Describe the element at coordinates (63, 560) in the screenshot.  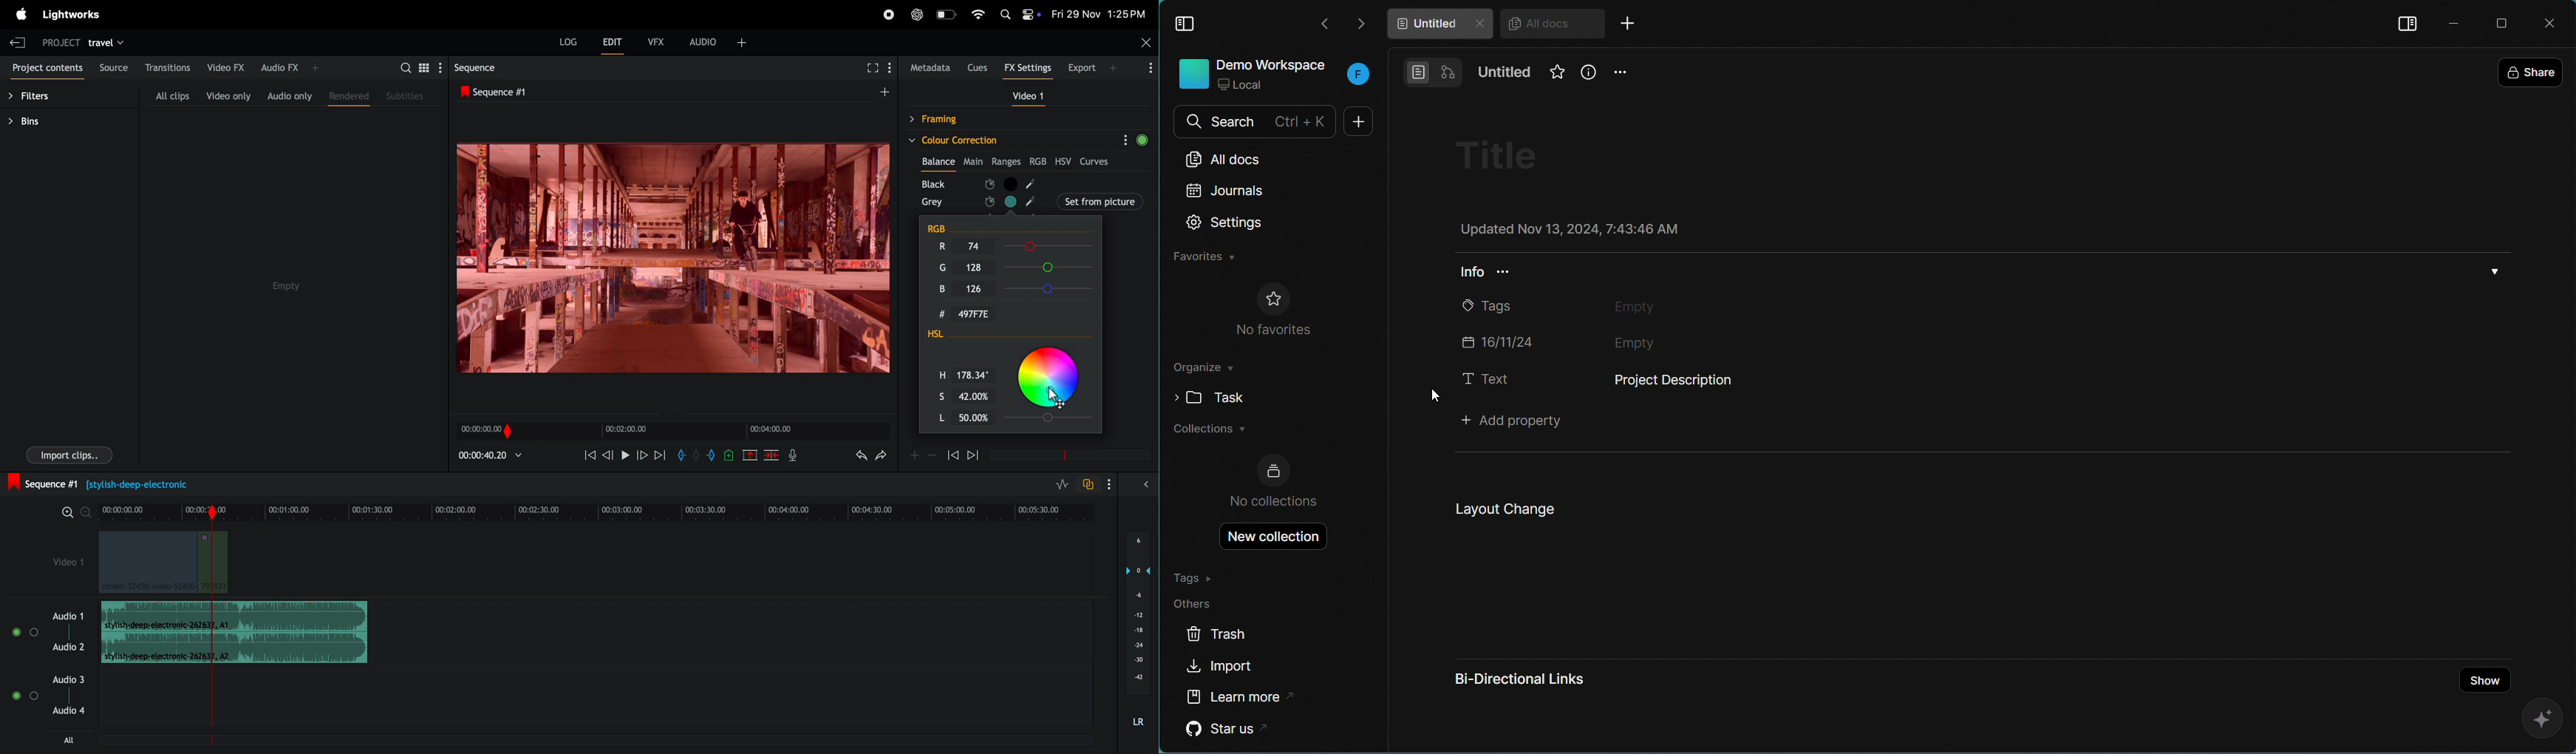
I see `video 1` at that location.